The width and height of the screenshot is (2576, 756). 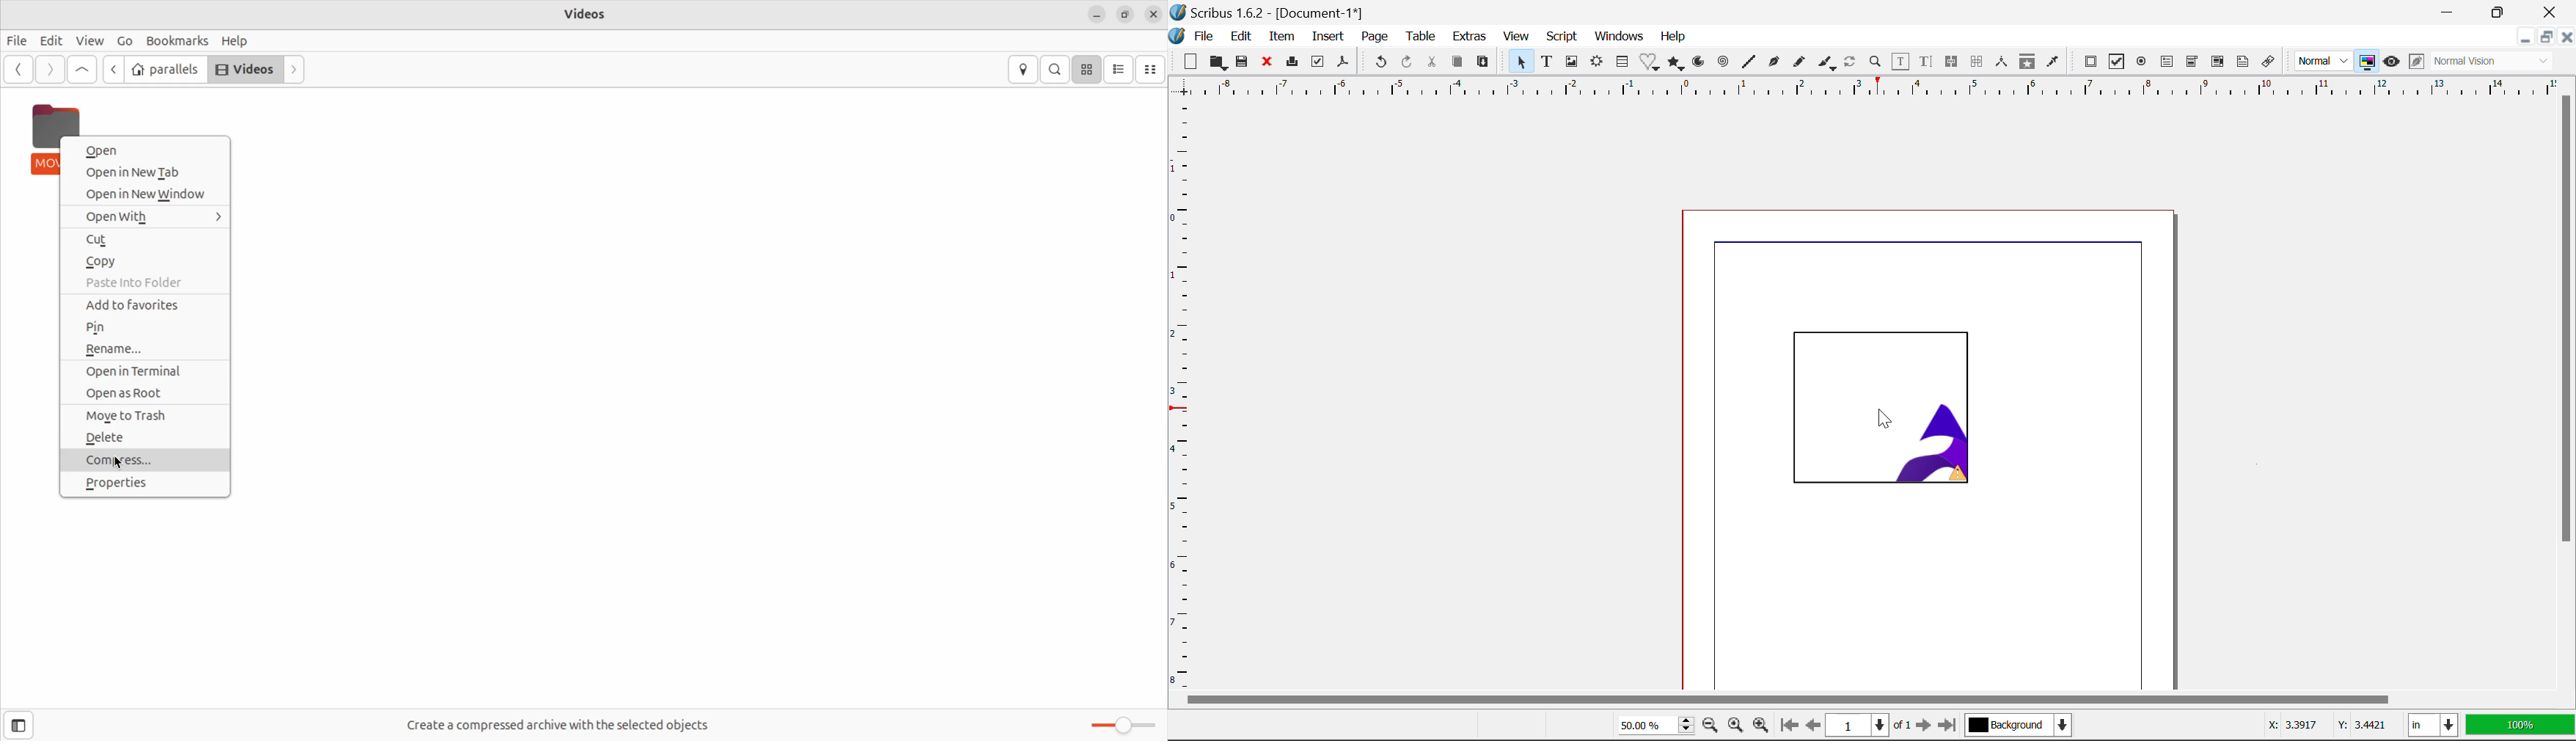 What do you see at coordinates (1748, 63) in the screenshot?
I see `Line` at bounding box center [1748, 63].